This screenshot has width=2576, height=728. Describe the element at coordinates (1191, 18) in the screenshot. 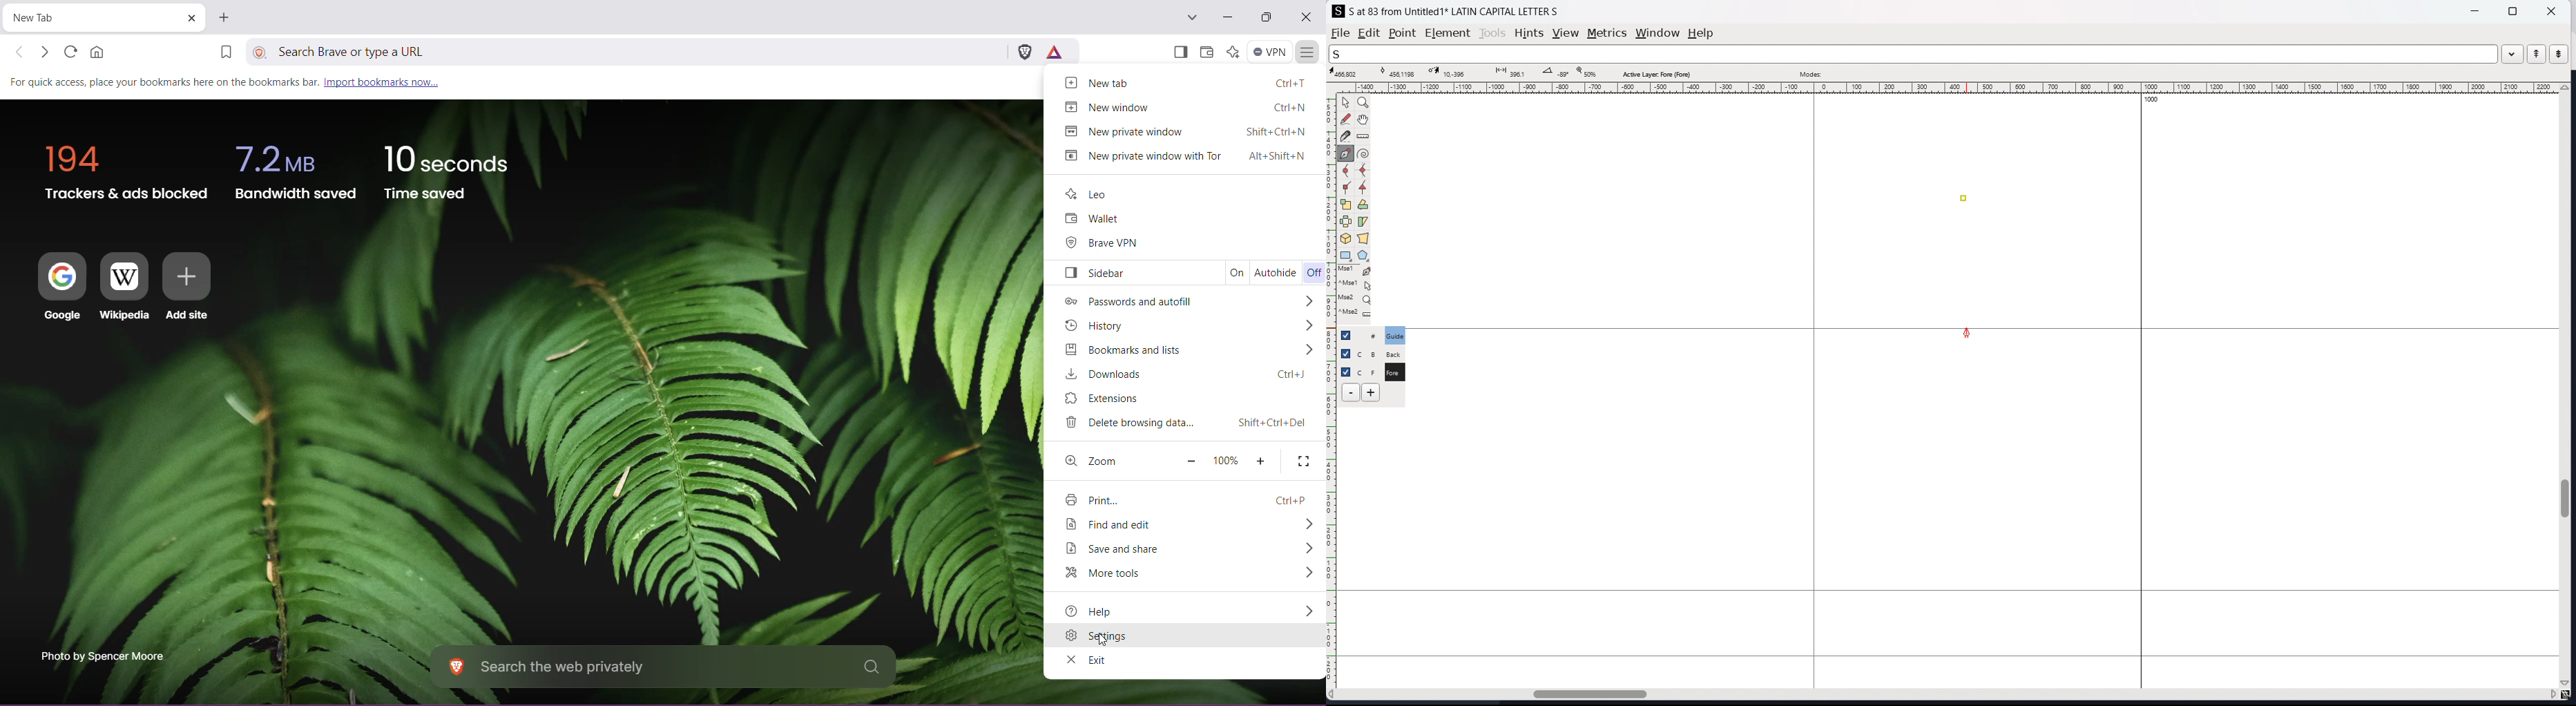

I see `Search tabs` at that location.